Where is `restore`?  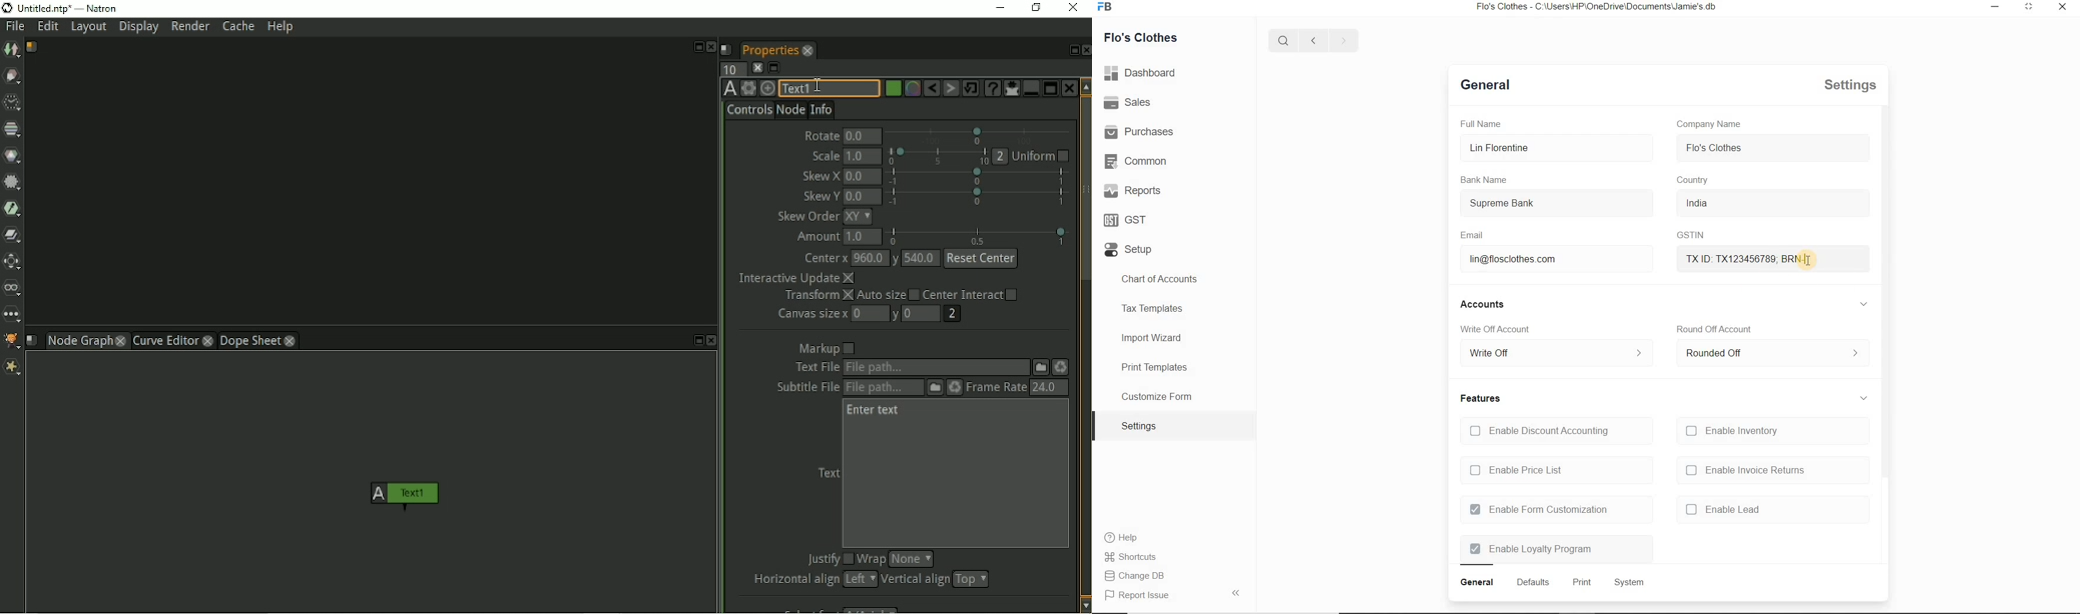
restore is located at coordinates (1997, 8).